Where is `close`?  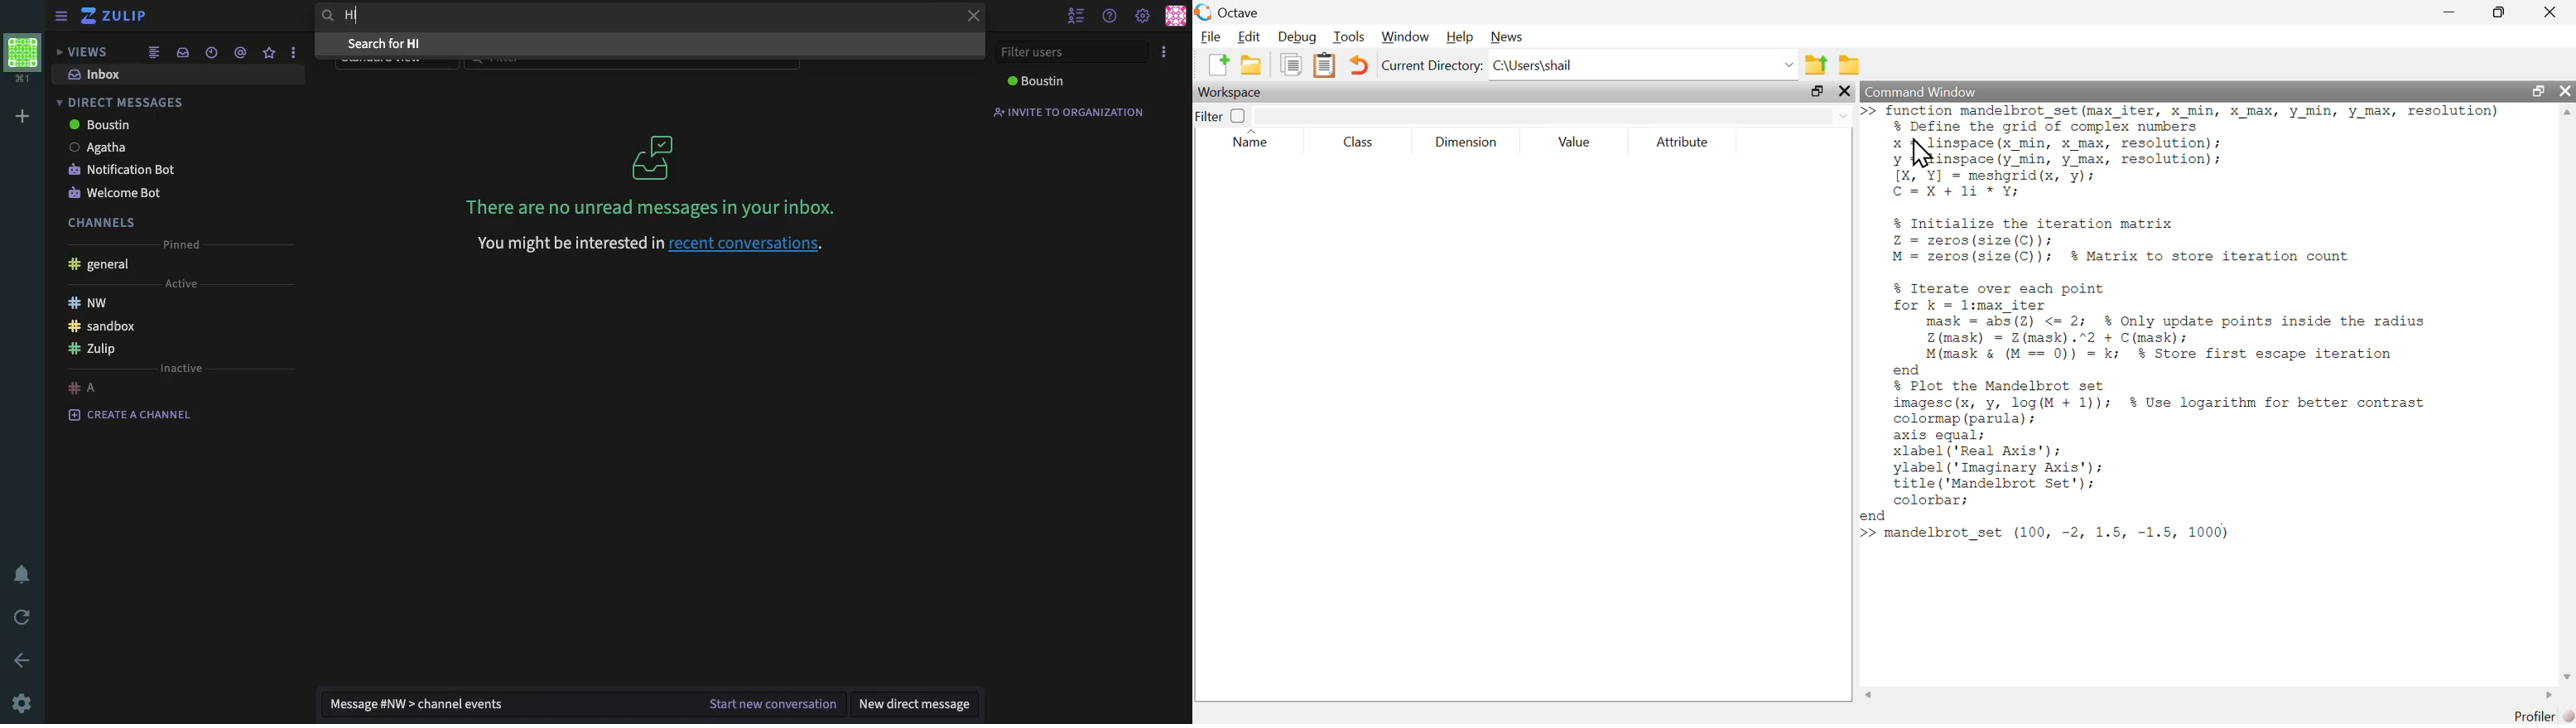 close is located at coordinates (973, 17).